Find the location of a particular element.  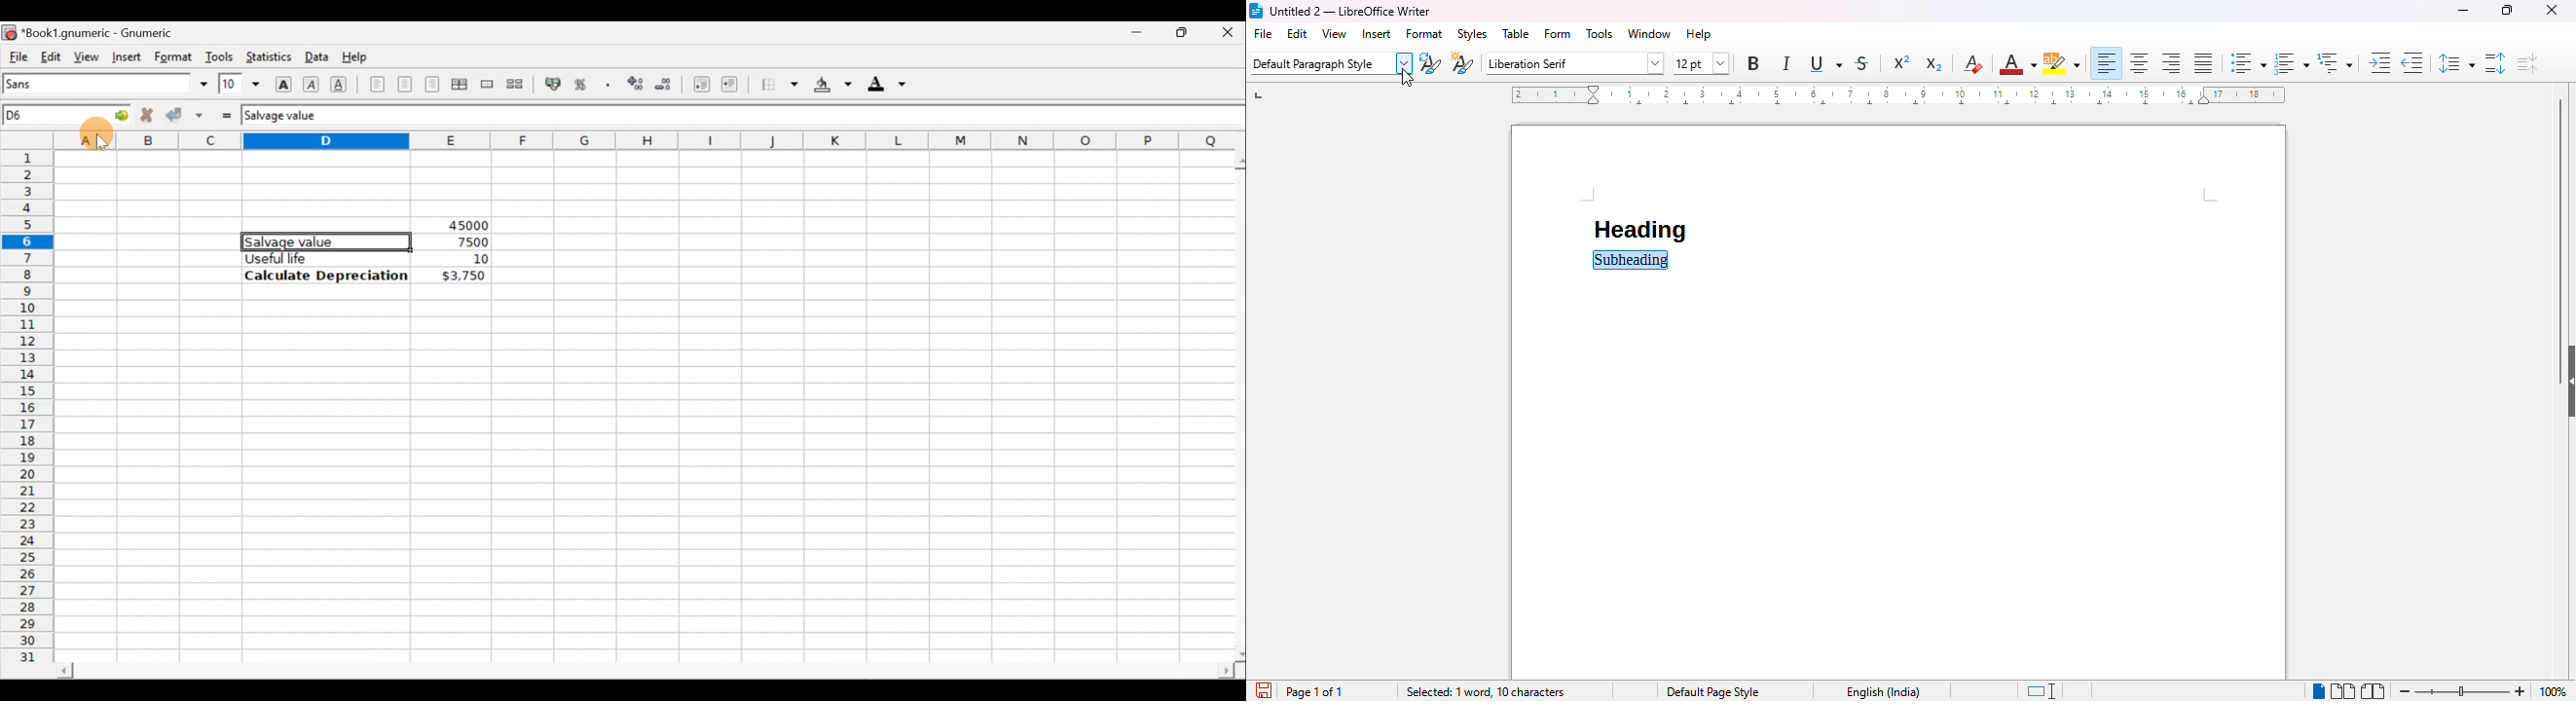

subscript is located at coordinates (1933, 64).